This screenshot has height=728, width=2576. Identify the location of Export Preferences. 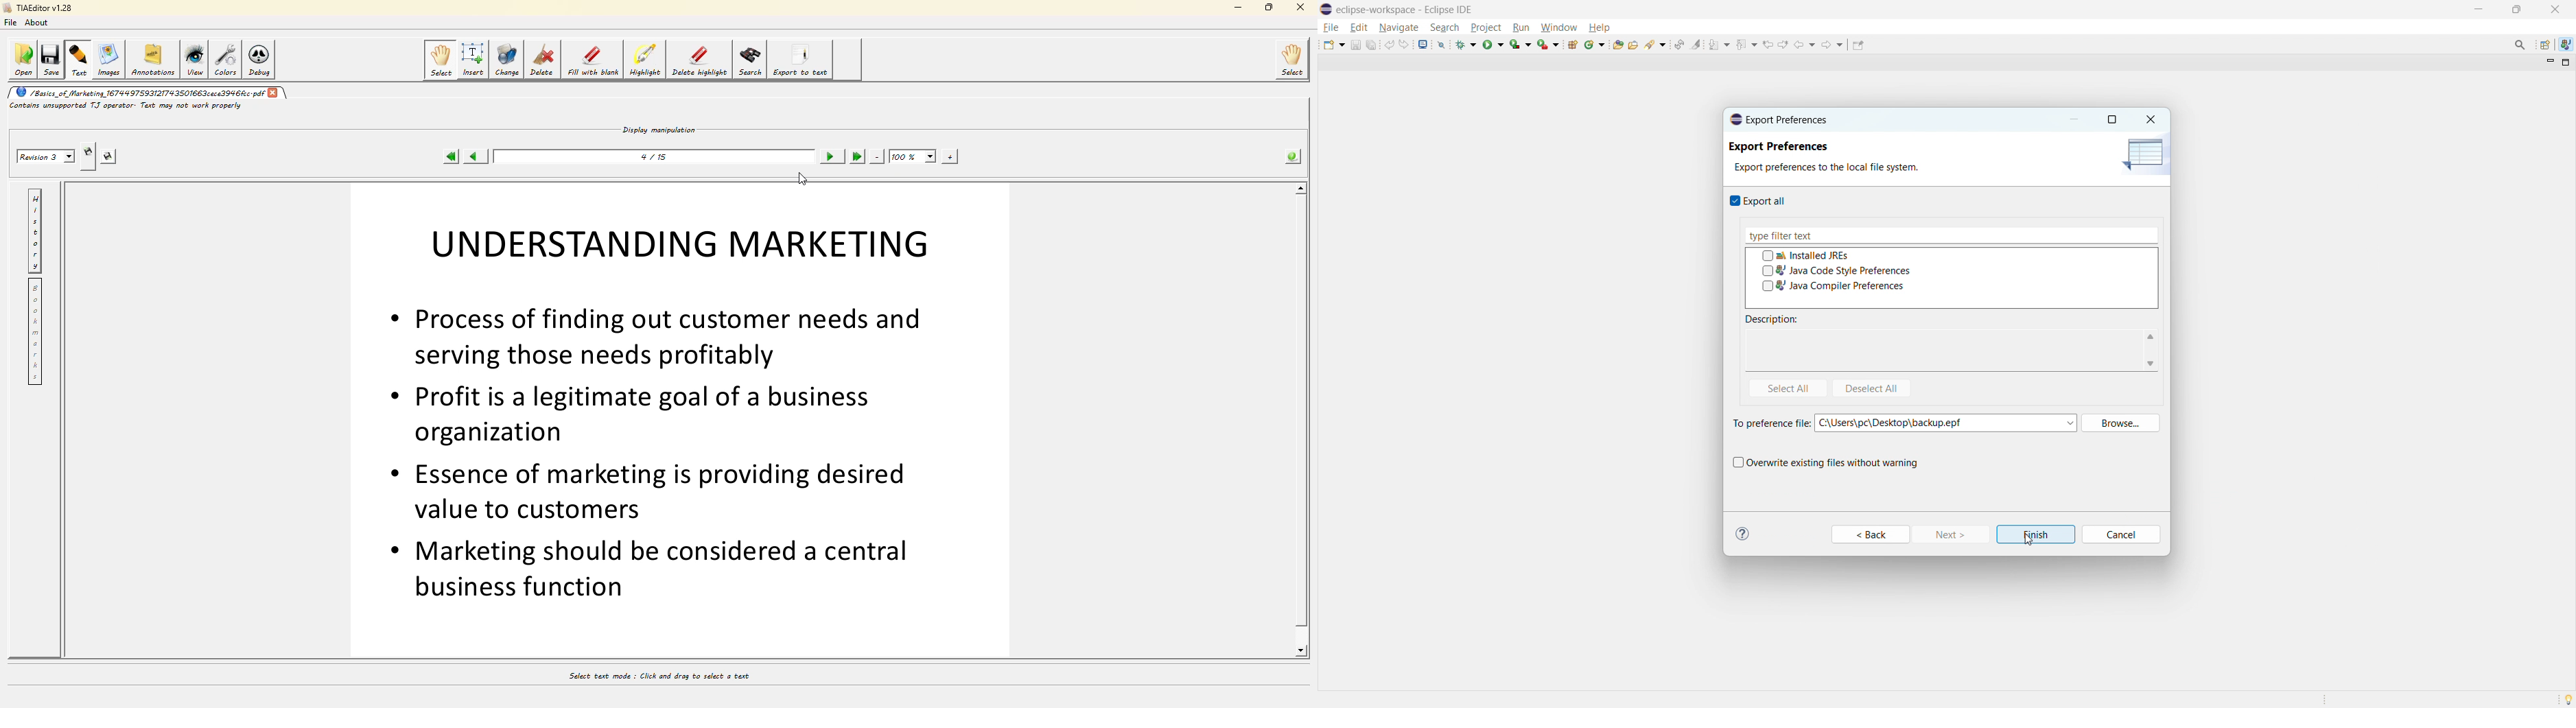
(1781, 144).